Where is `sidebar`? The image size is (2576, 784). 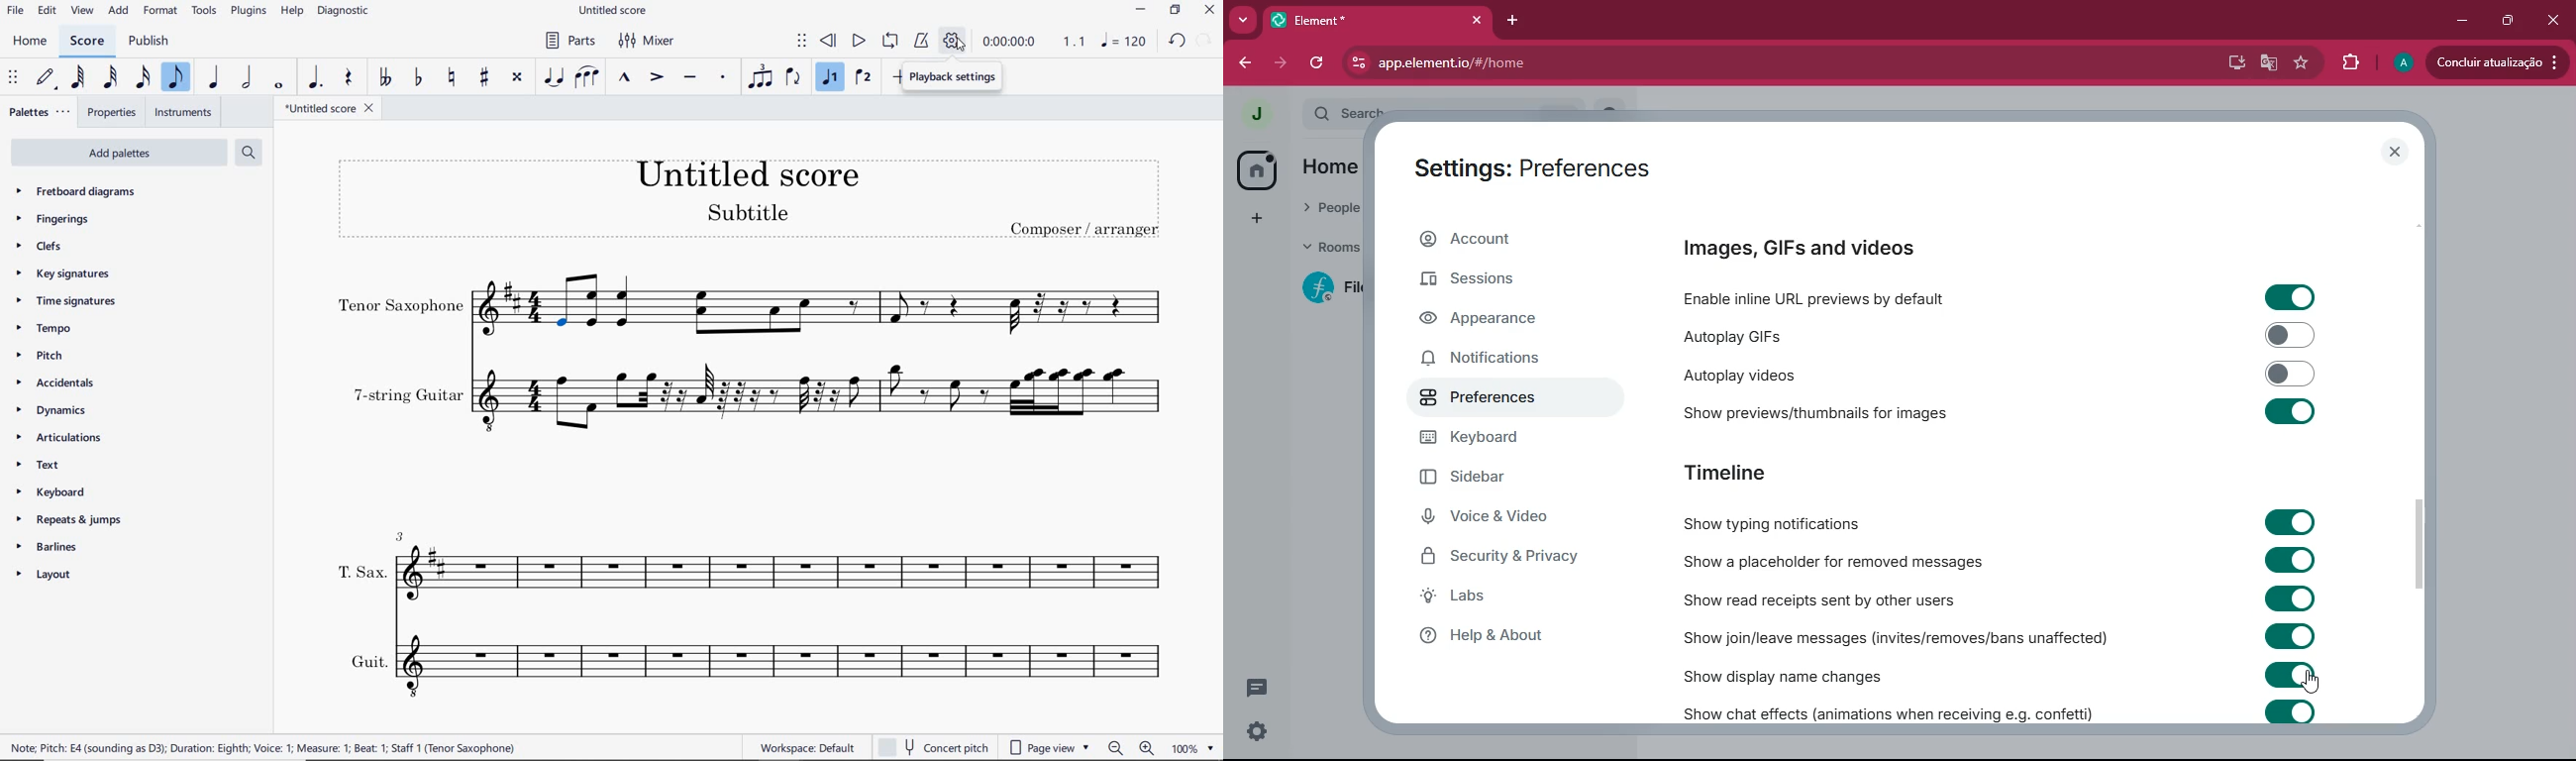
sidebar is located at coordinates (1481, 477).